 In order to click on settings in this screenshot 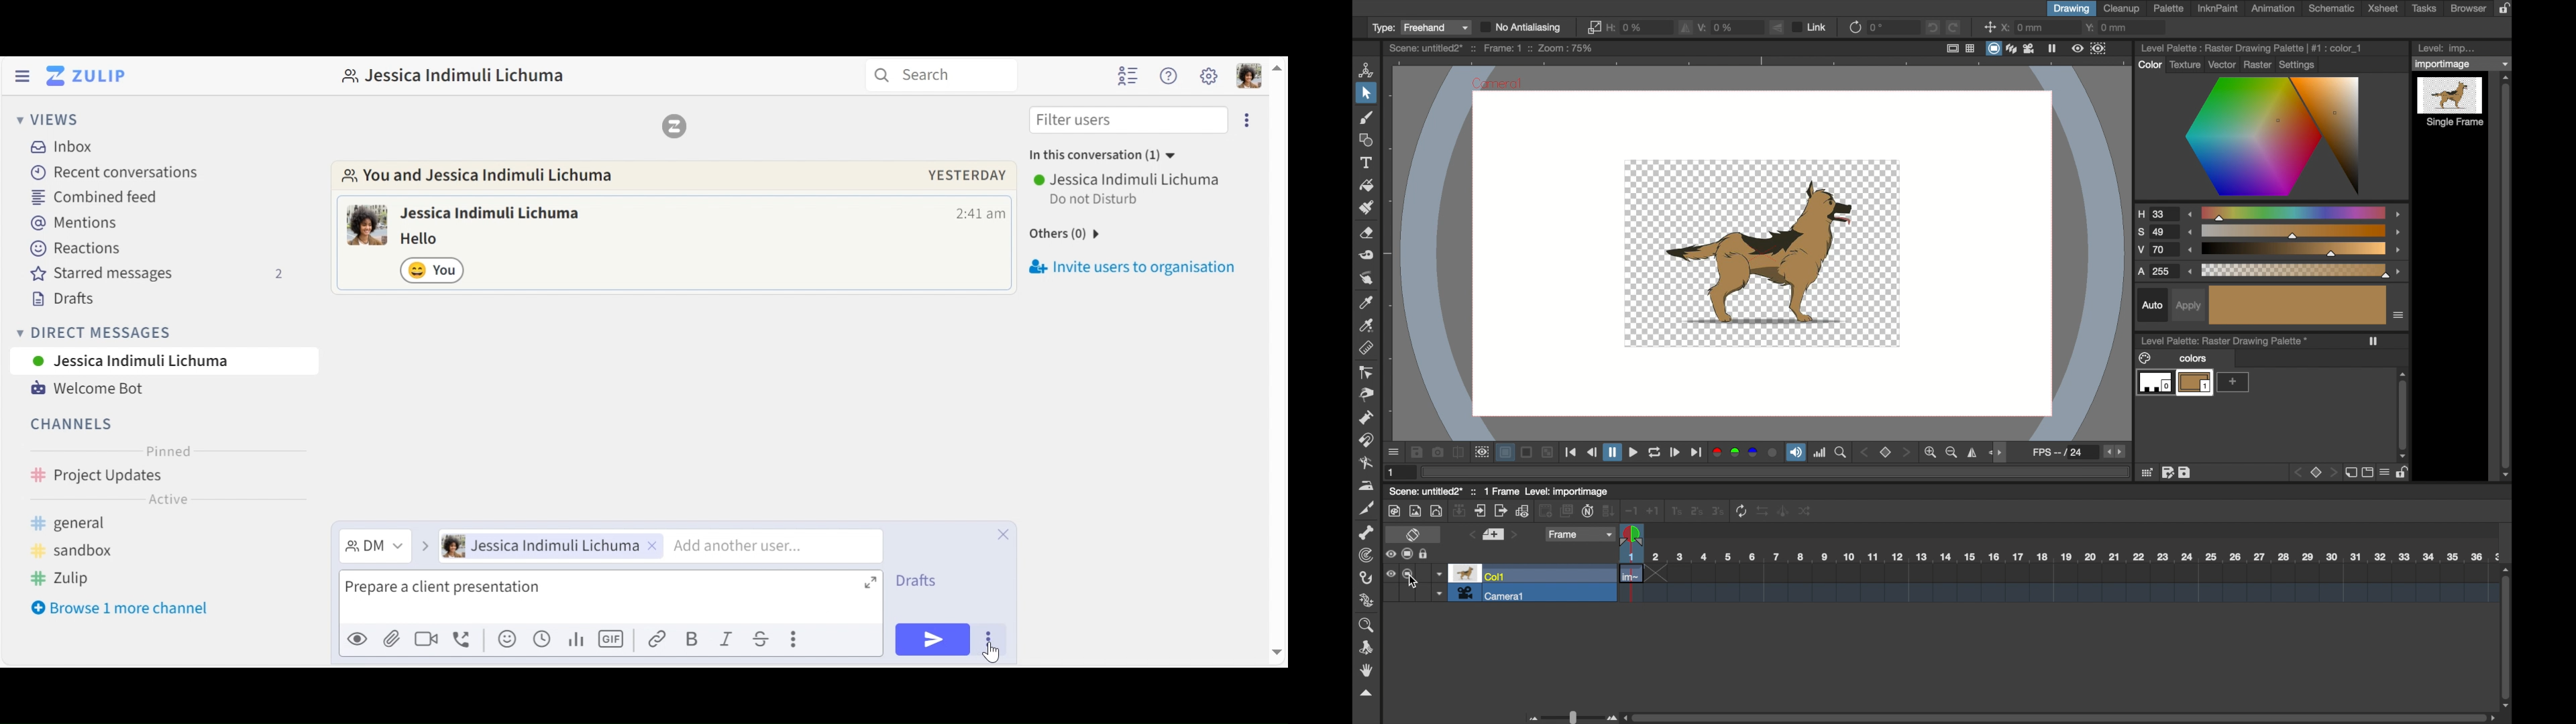, I will do `click(2299, 64)`.